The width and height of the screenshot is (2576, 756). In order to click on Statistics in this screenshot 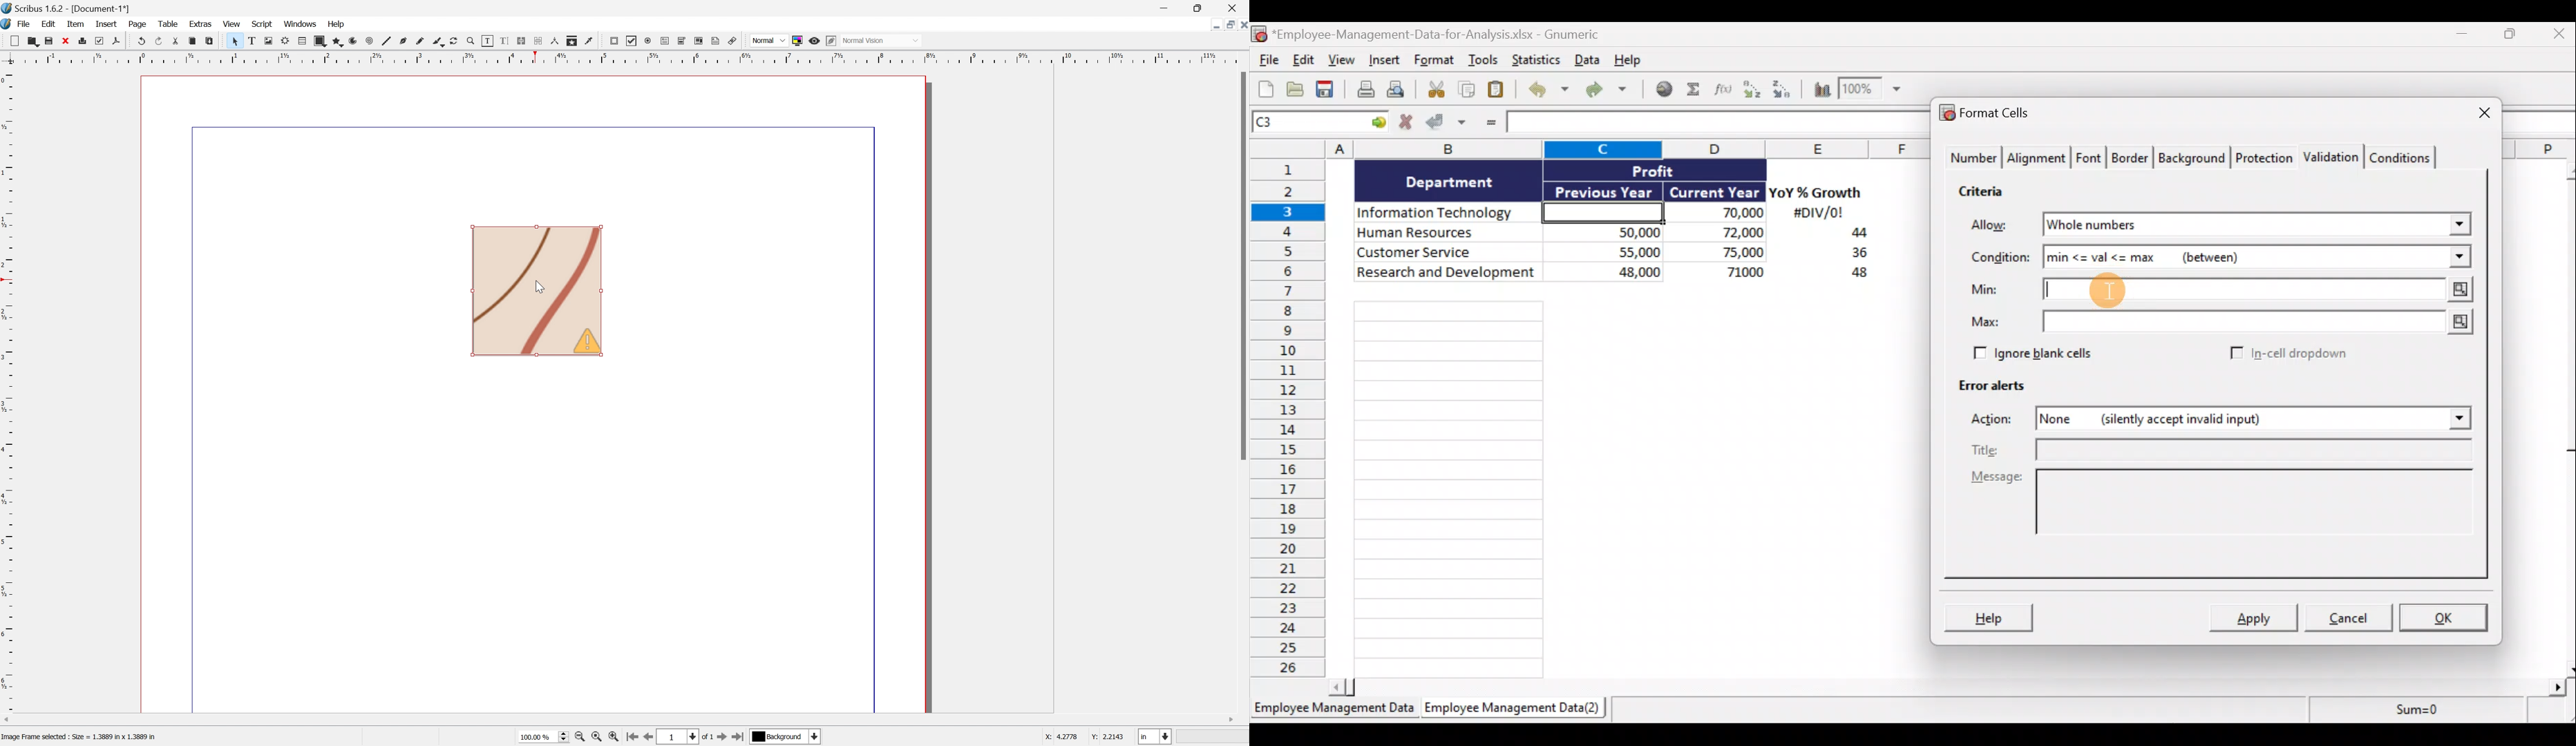, I will do `click(1535, 59)`.